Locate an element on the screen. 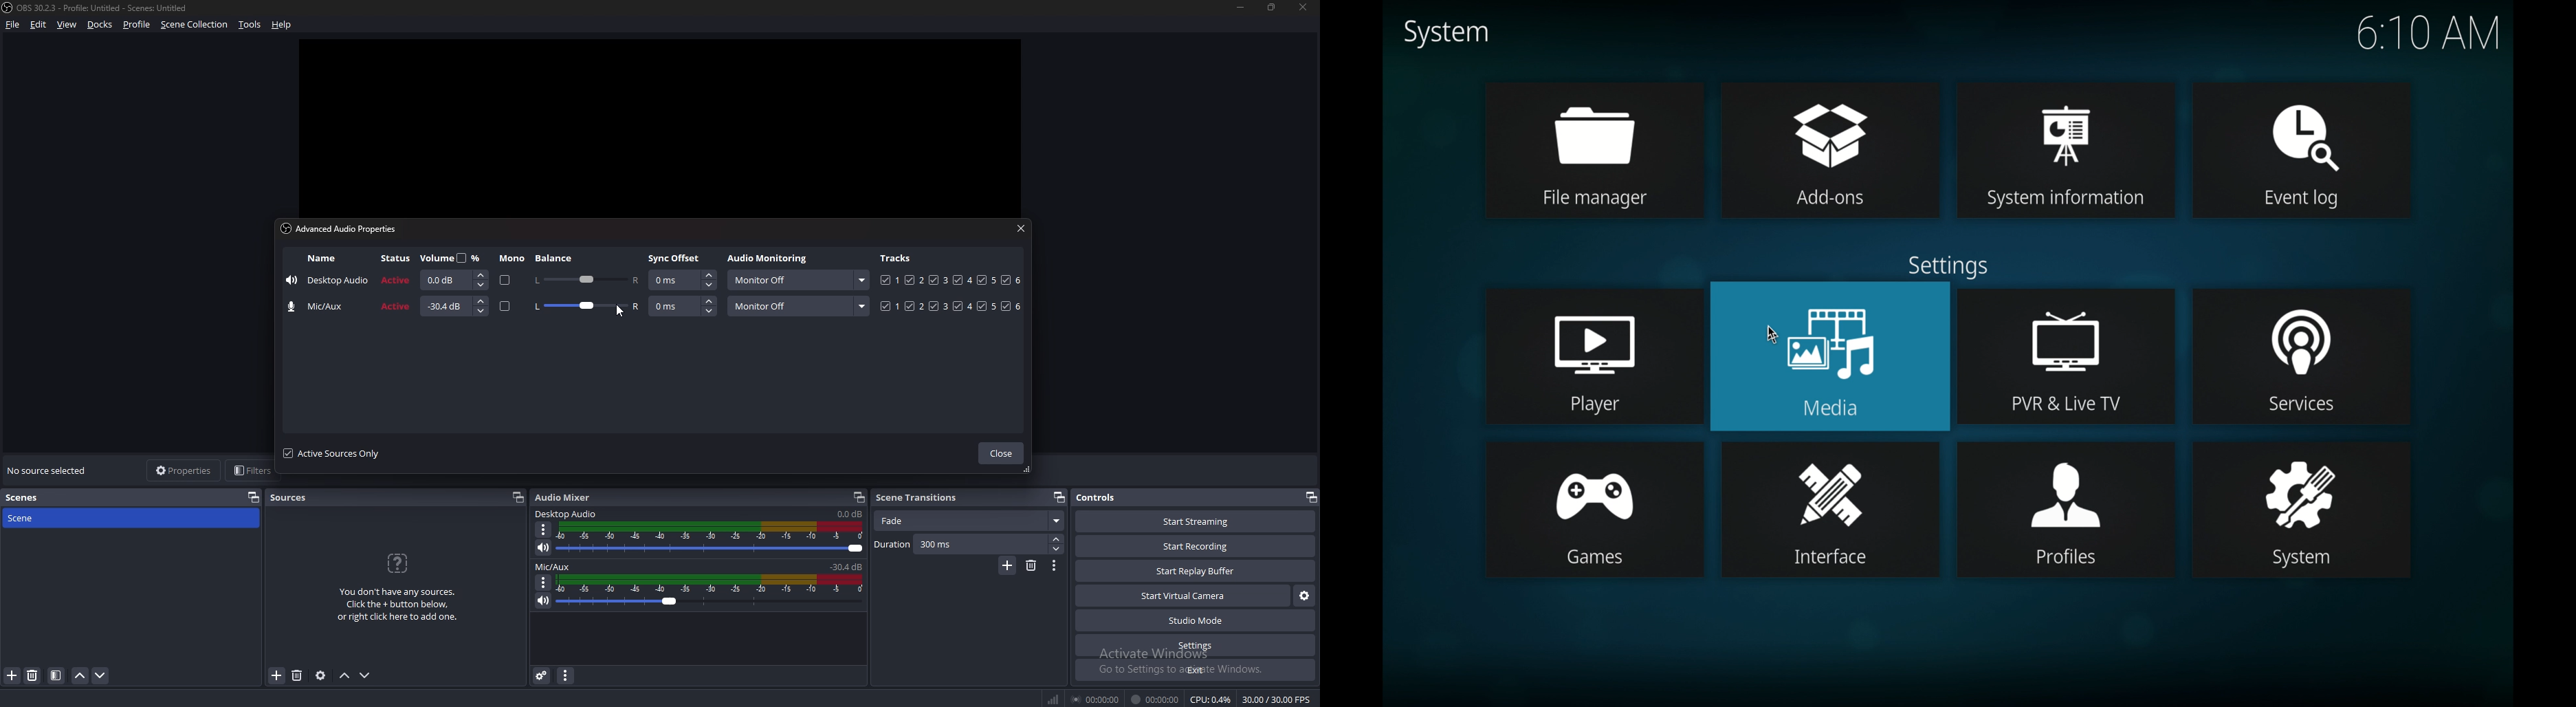  source properties is located at coordinates (320, 675).